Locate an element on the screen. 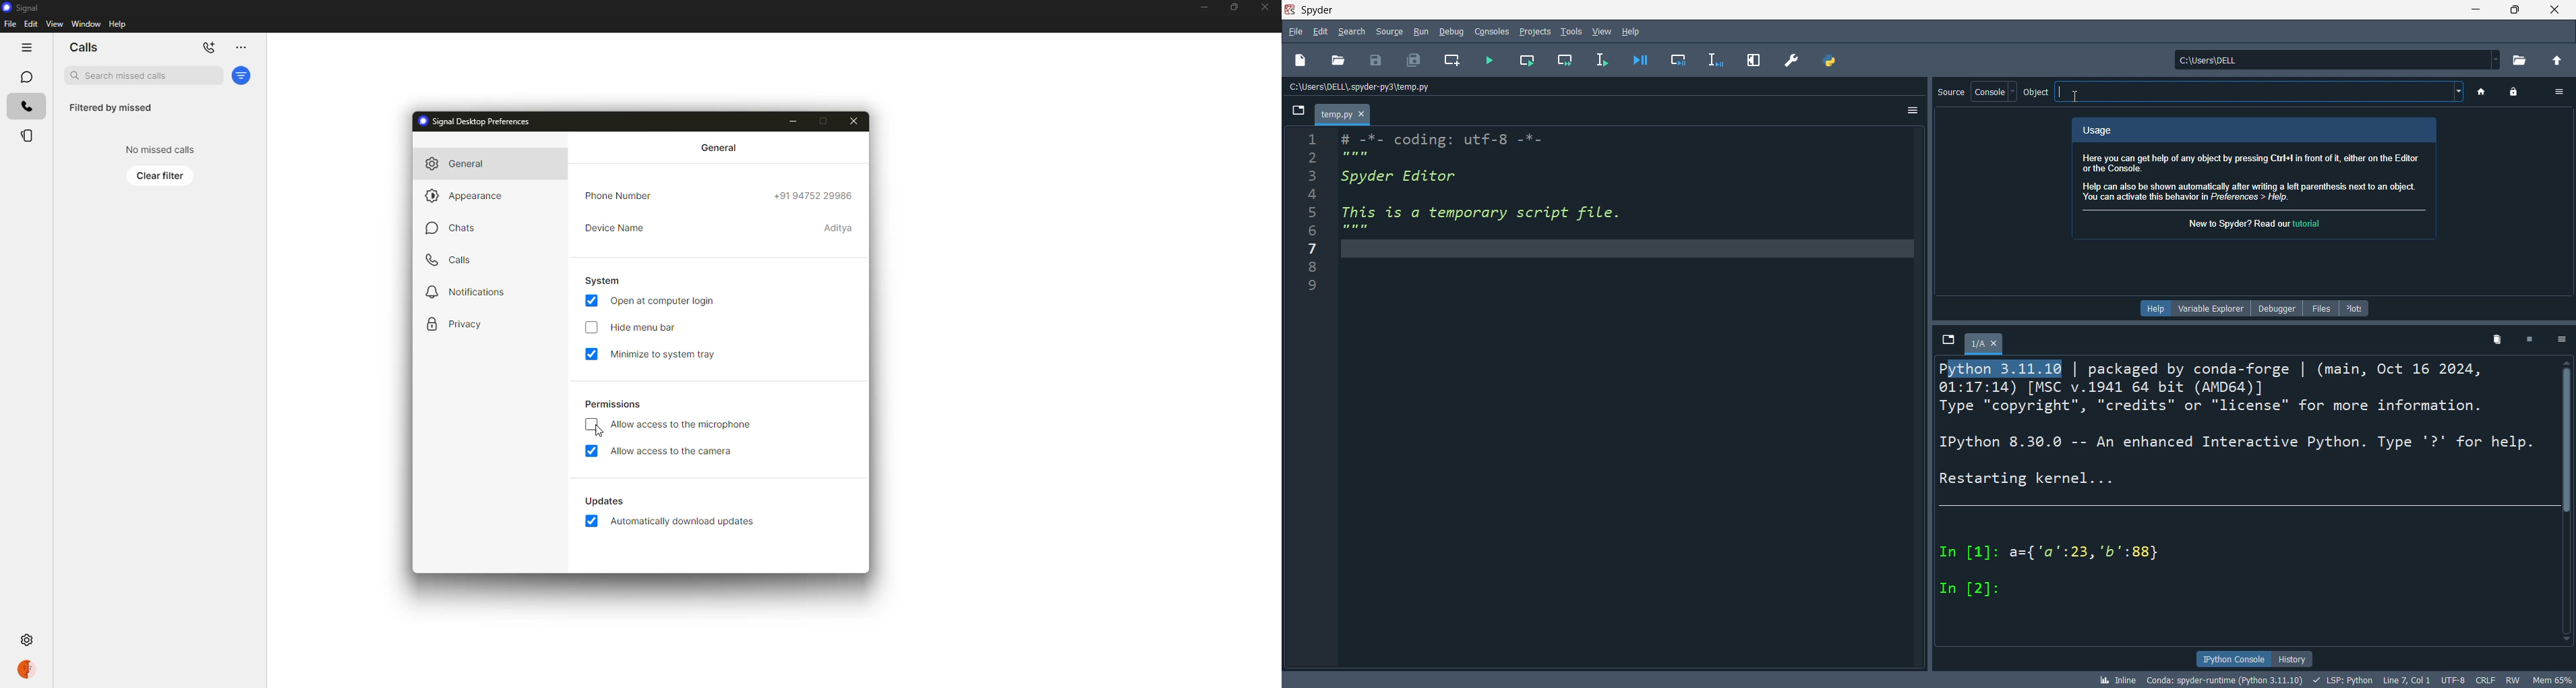 The image size is (2576, 700). scroll bar is located at coordinates (2568, 506).